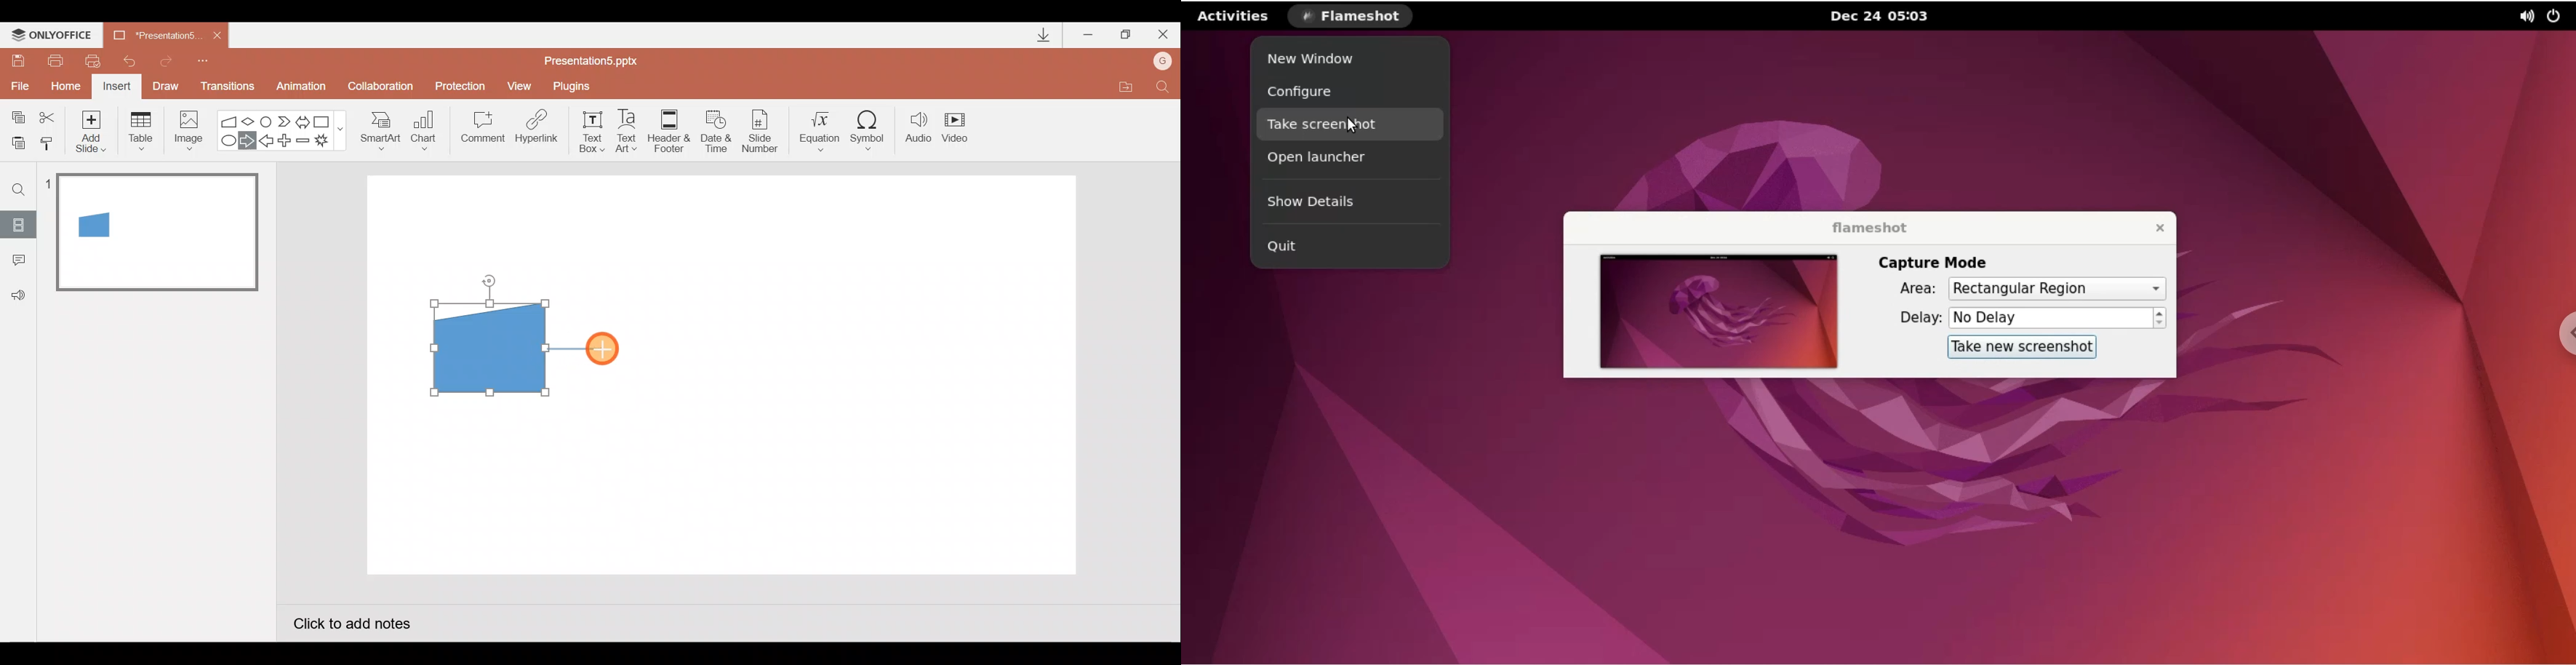 This screenshot has width=2576, height=672. I want to click on capture mode , so click(1925, 262).